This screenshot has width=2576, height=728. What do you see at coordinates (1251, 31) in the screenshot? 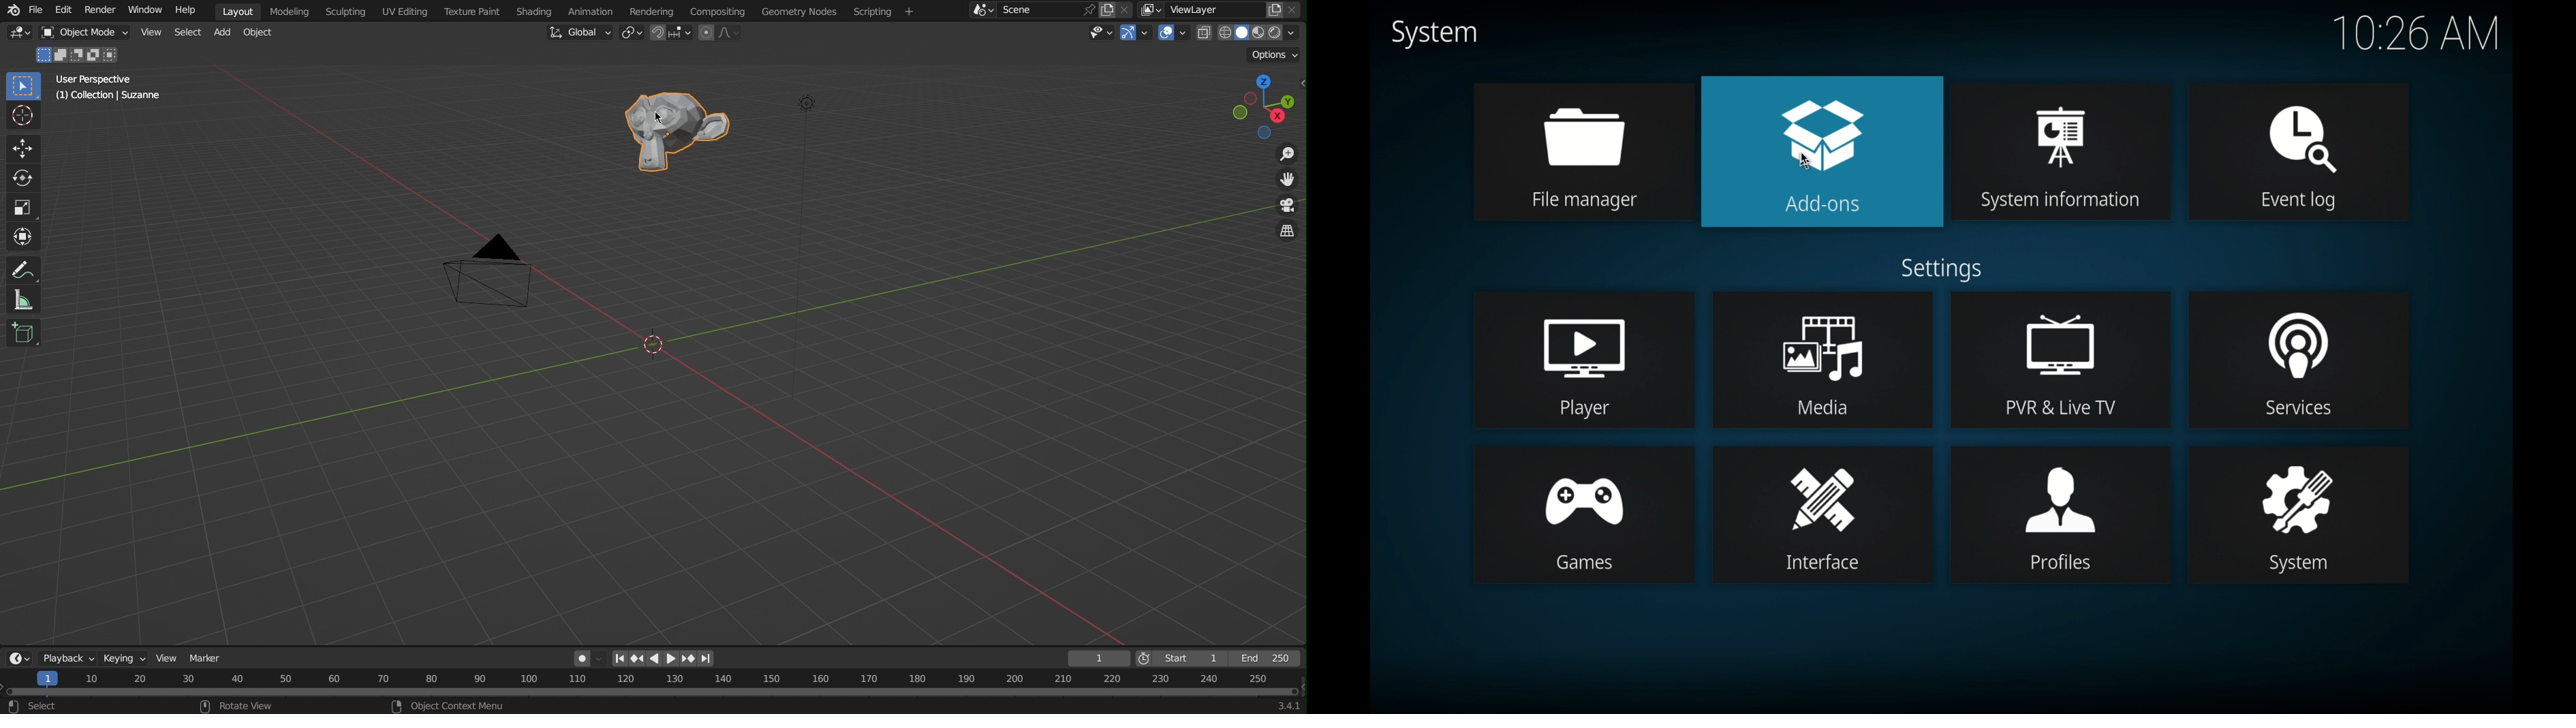
I see `Viewport Shading` at bounding box center [1251, 31].